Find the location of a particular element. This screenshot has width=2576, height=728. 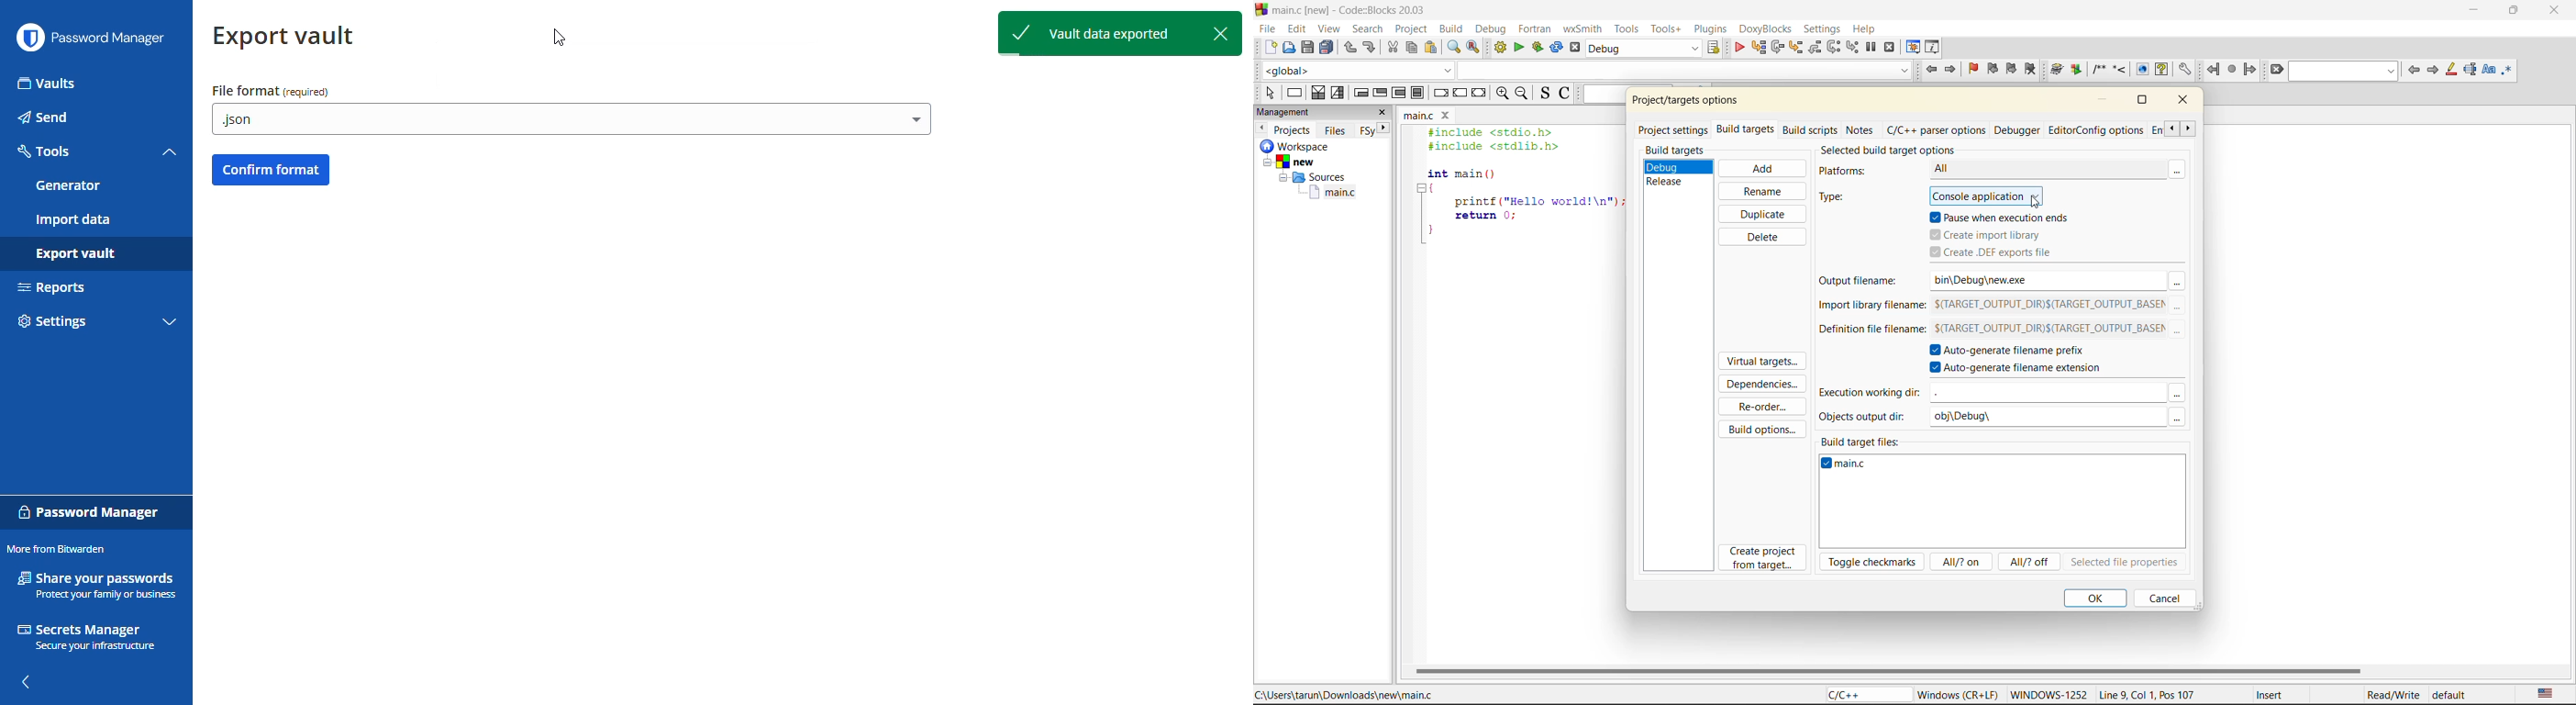

selected build target options is located at coordinates (1892, 149).